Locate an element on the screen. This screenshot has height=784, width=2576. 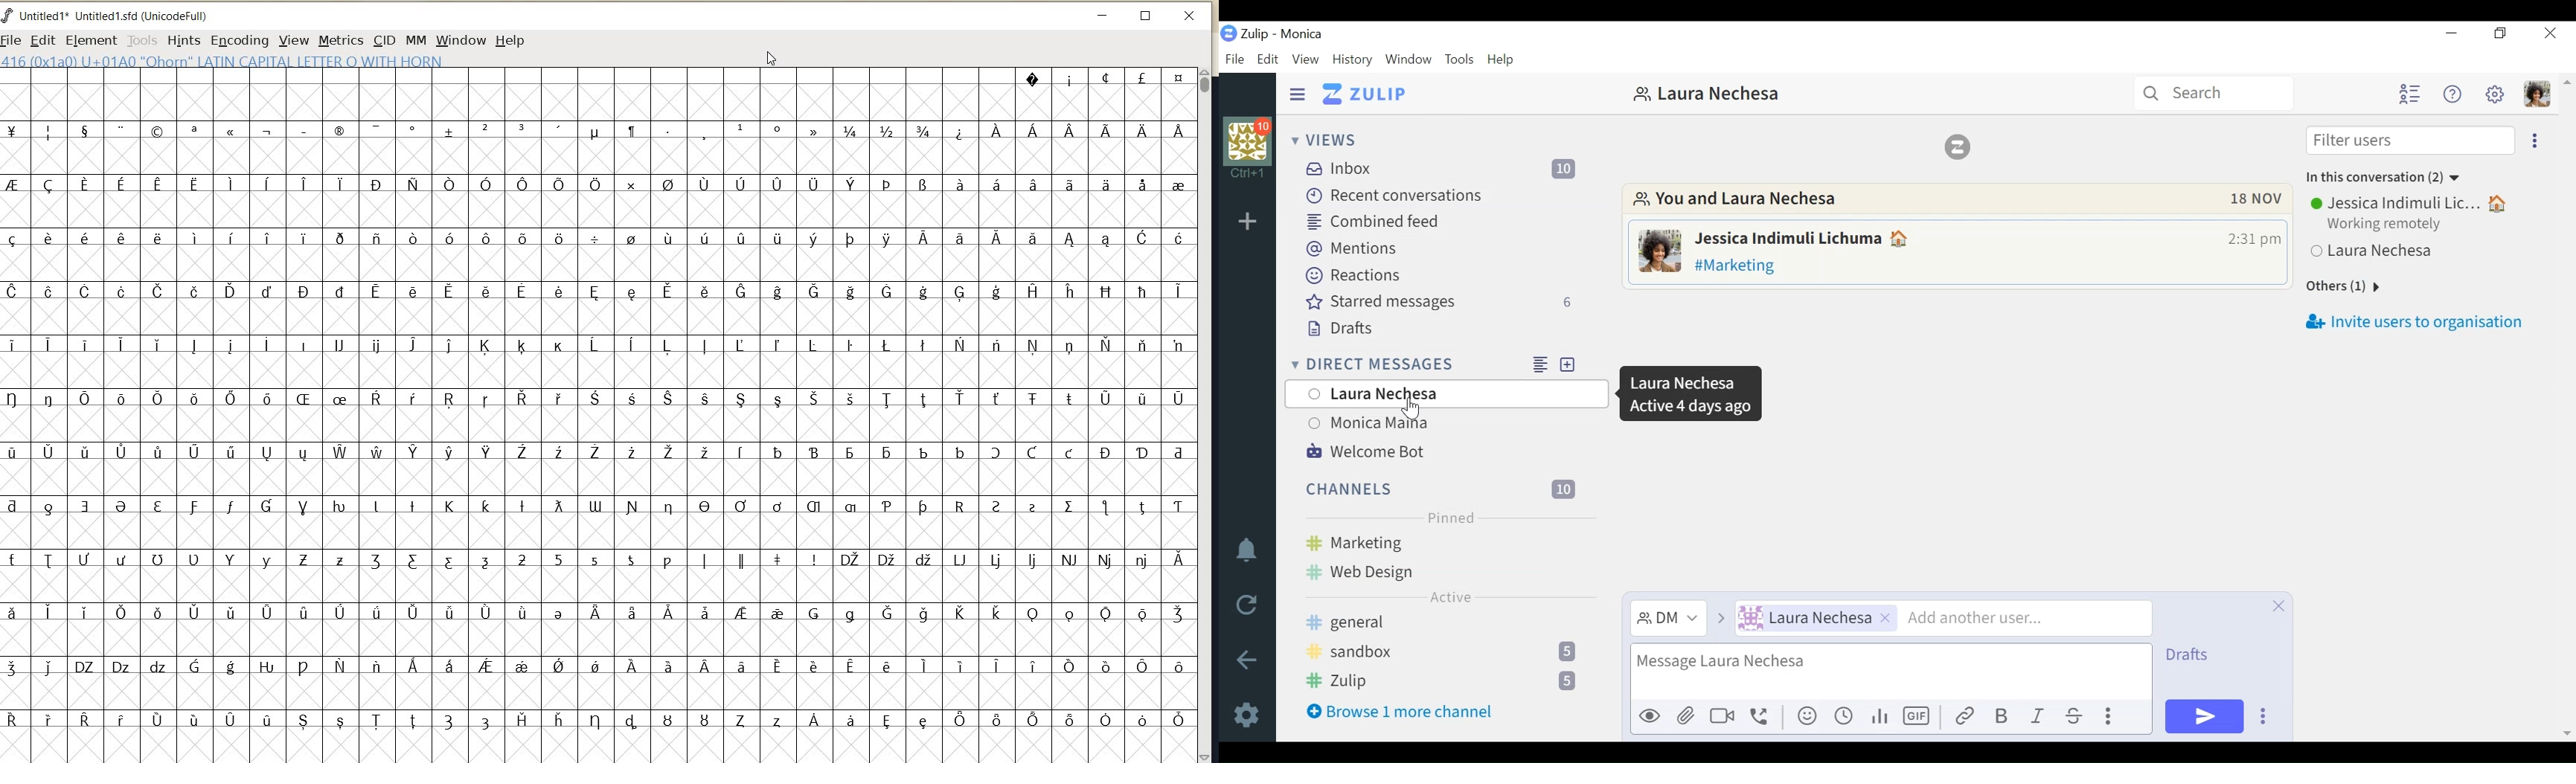
Add video call is located at coordinates (1721, 717).